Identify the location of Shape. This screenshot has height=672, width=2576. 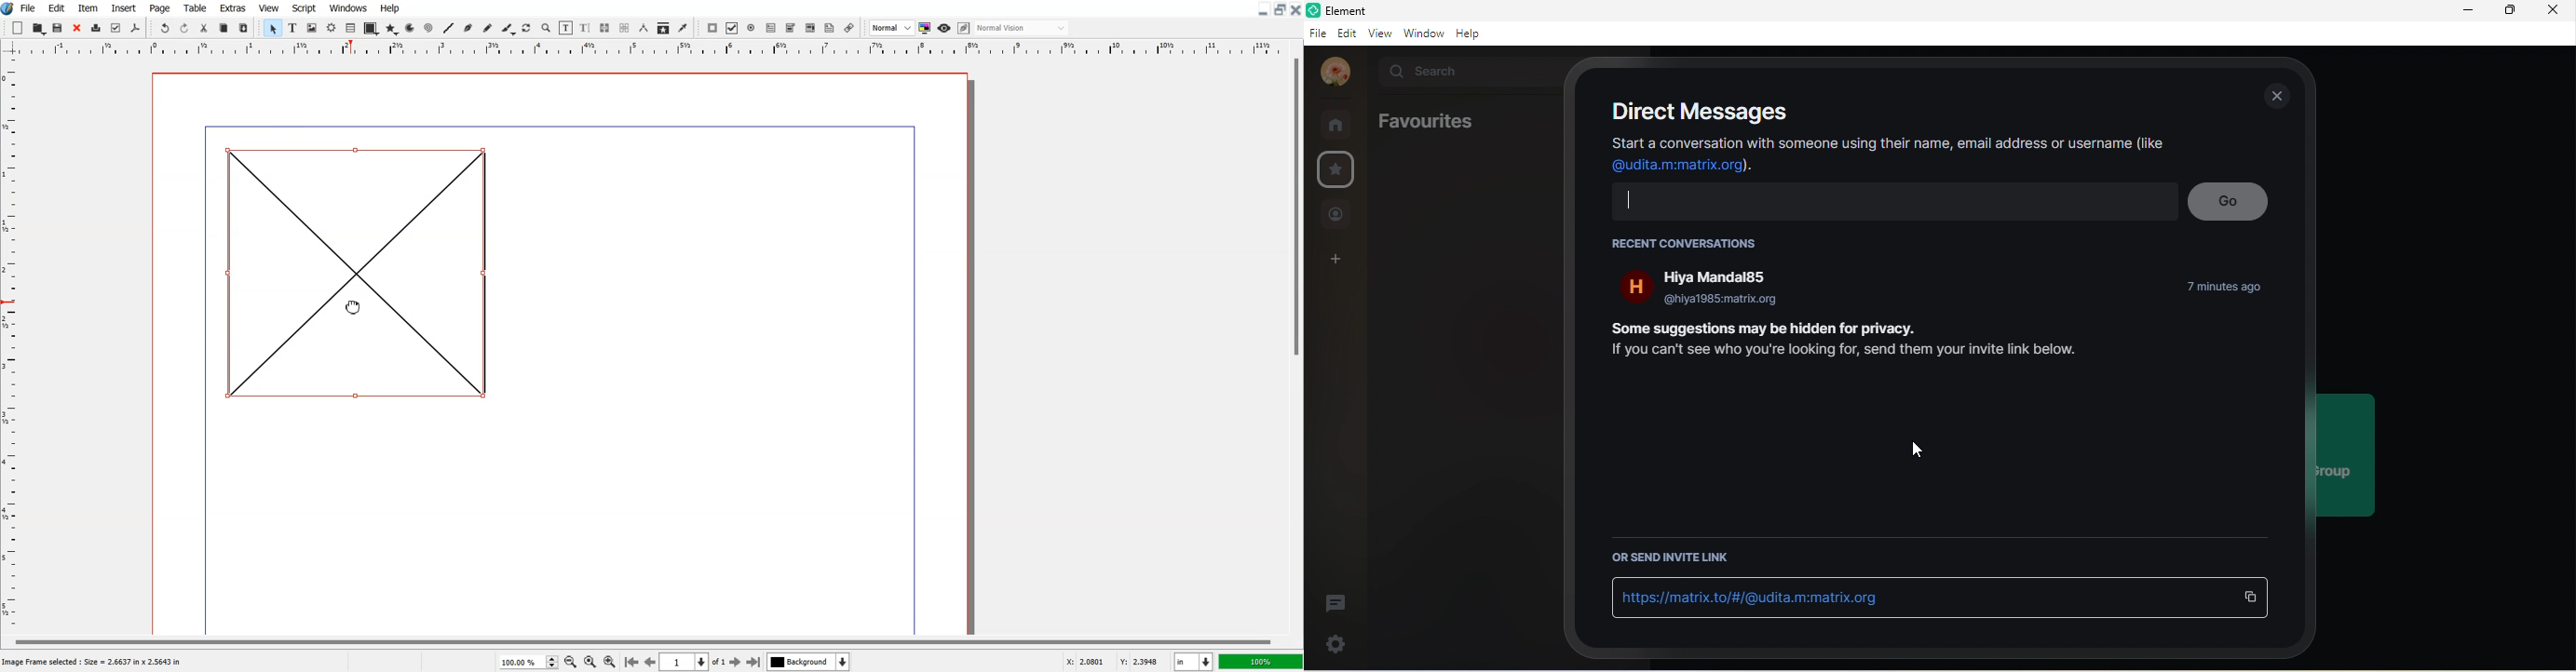
(370, 29).